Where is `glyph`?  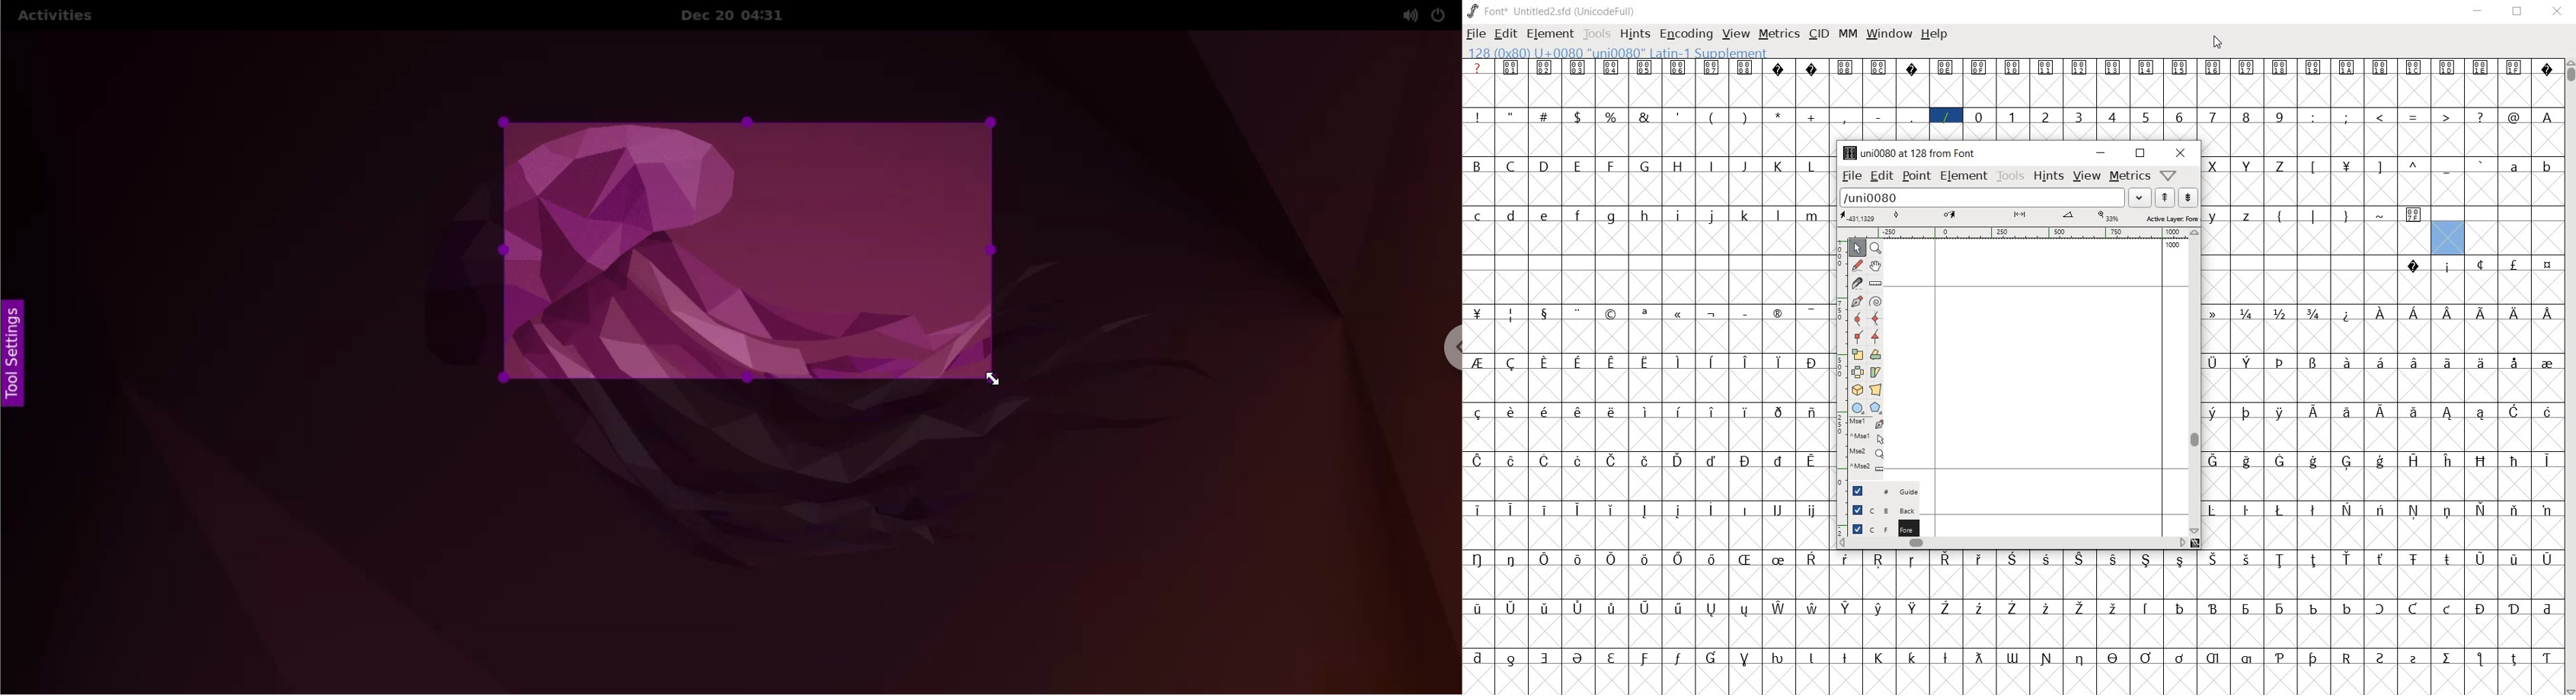
glyph is located at coordinates (1746, 314).